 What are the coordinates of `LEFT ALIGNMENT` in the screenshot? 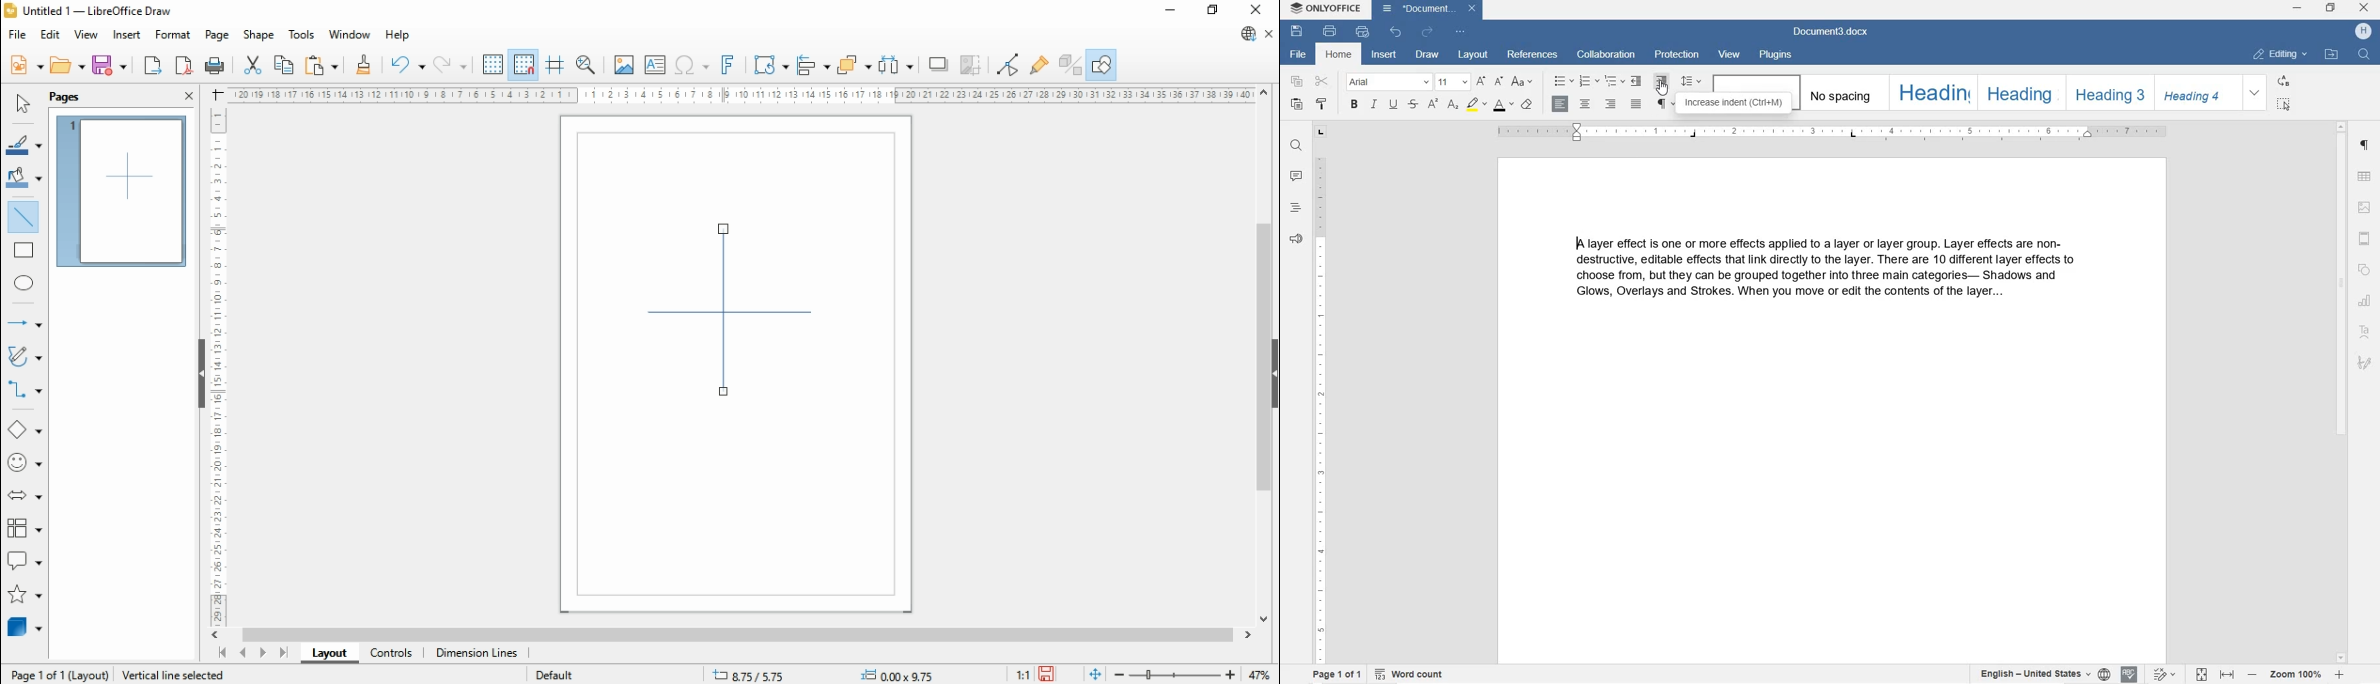 It's located at (1560, 105).